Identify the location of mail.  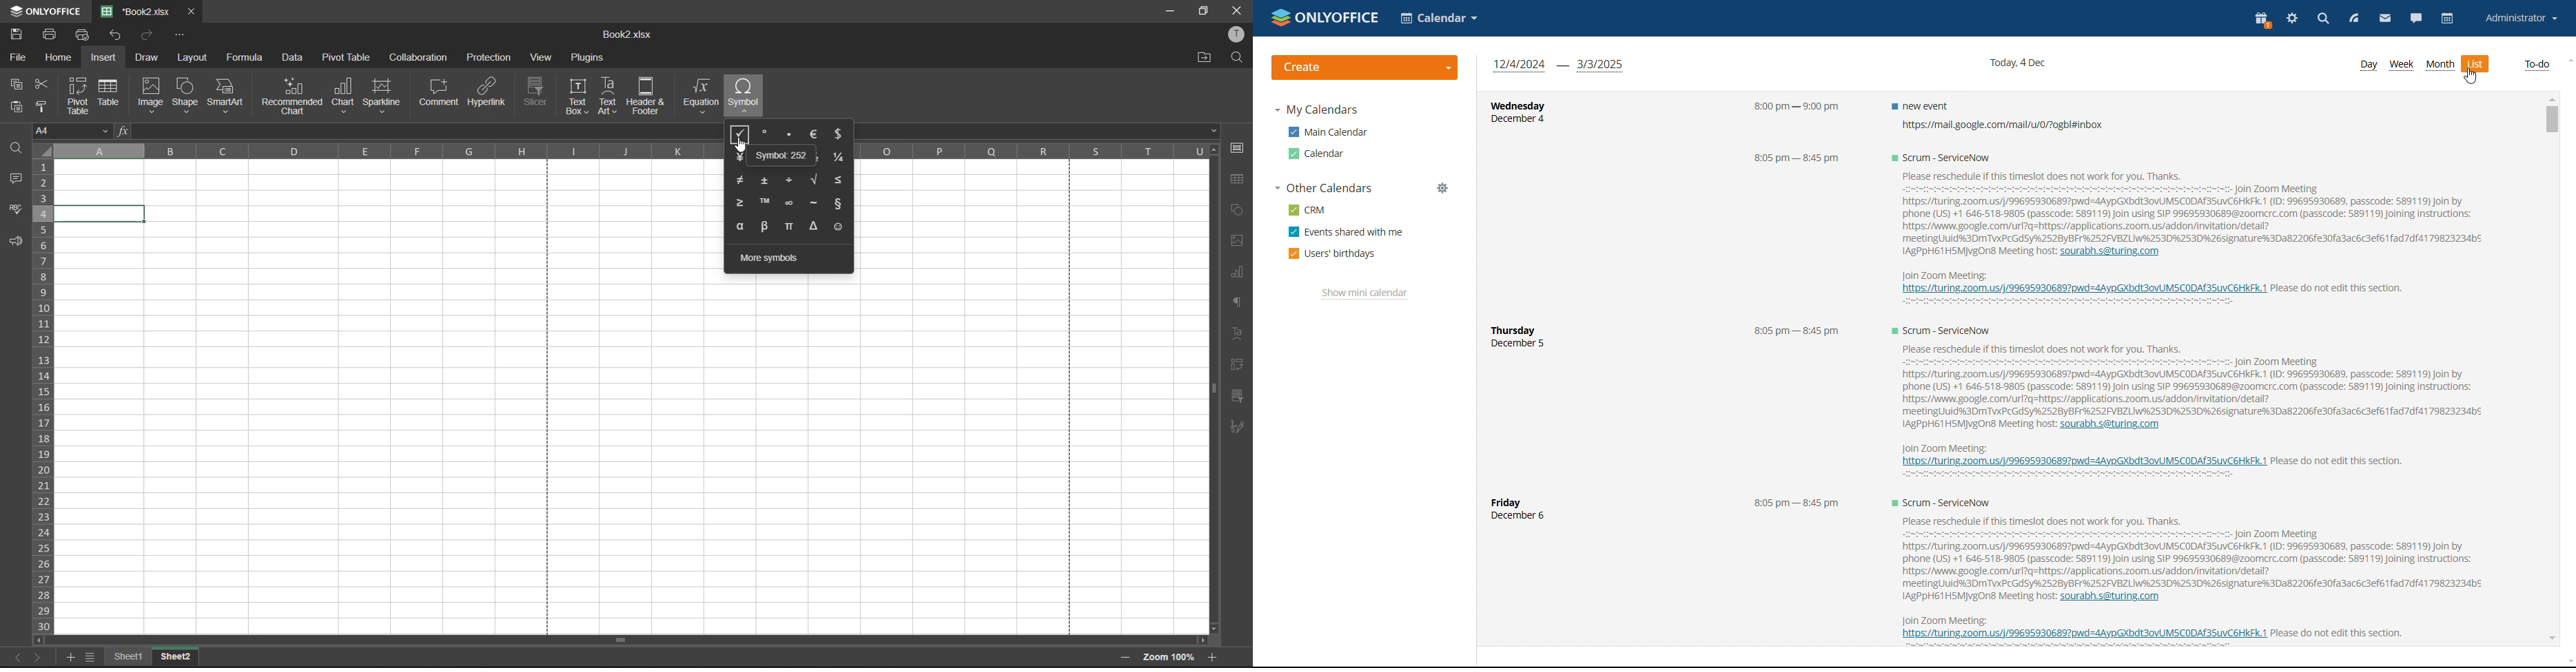
(2386, 20).